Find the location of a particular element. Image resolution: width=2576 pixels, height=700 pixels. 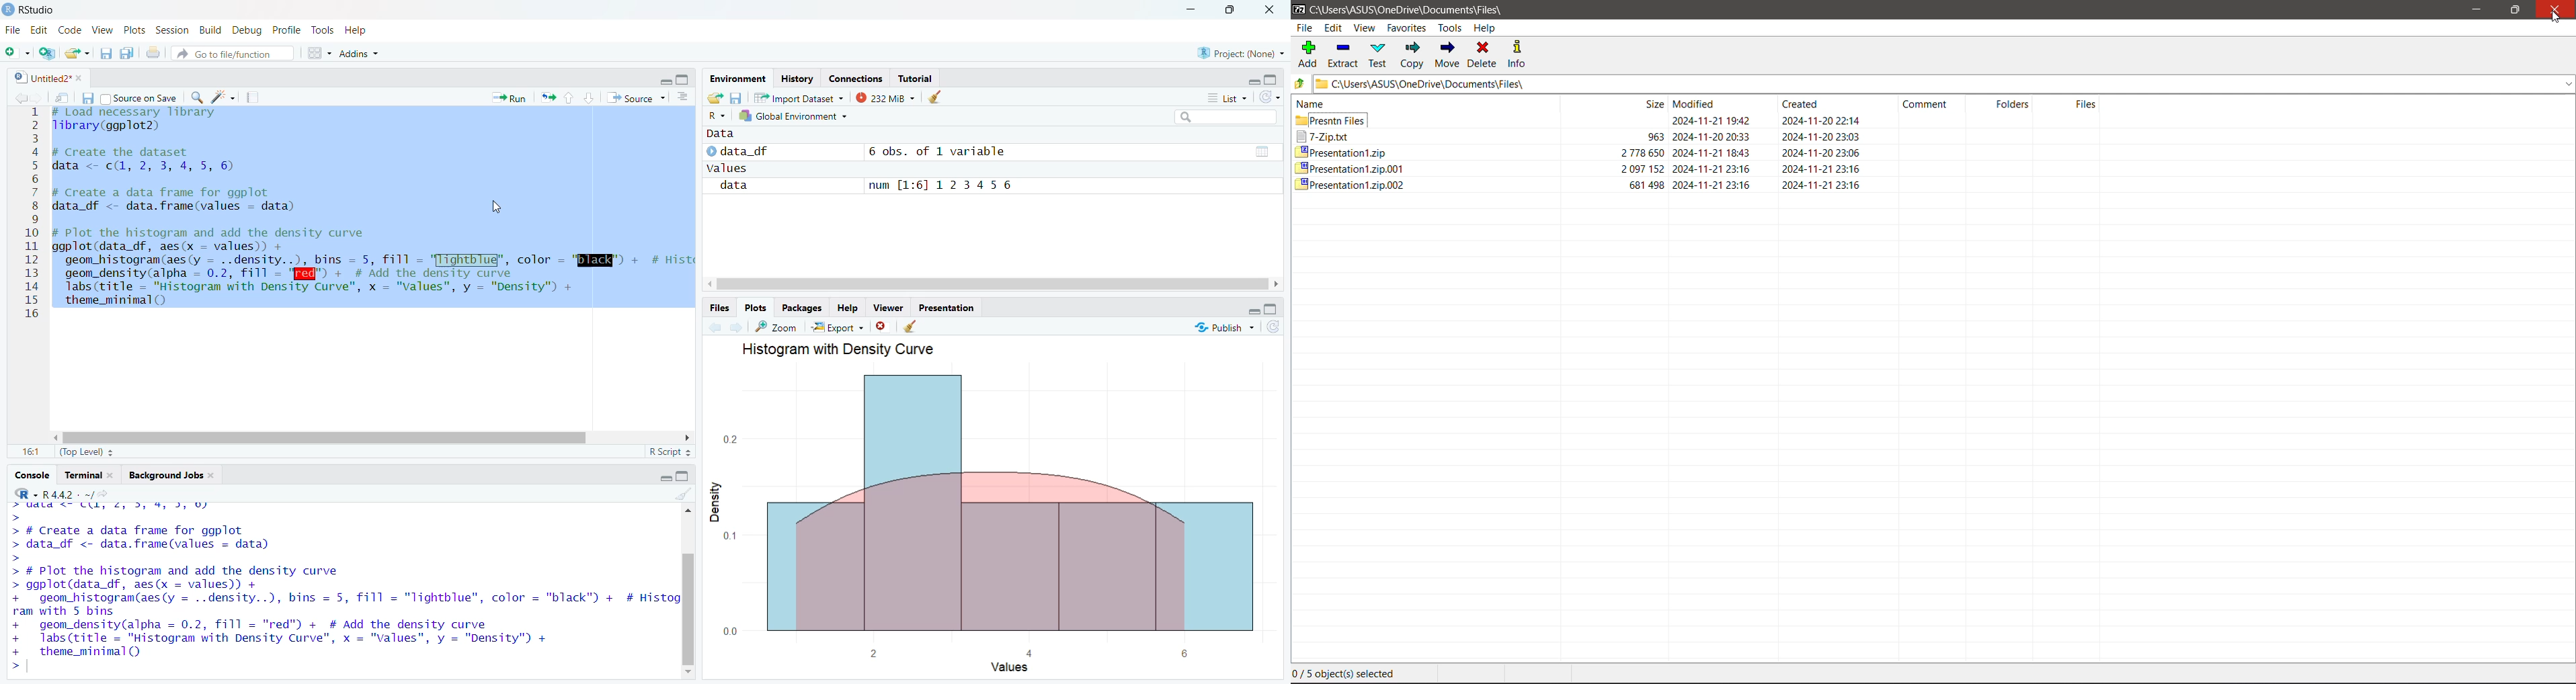

Plots is located at coordinates (134, 30).